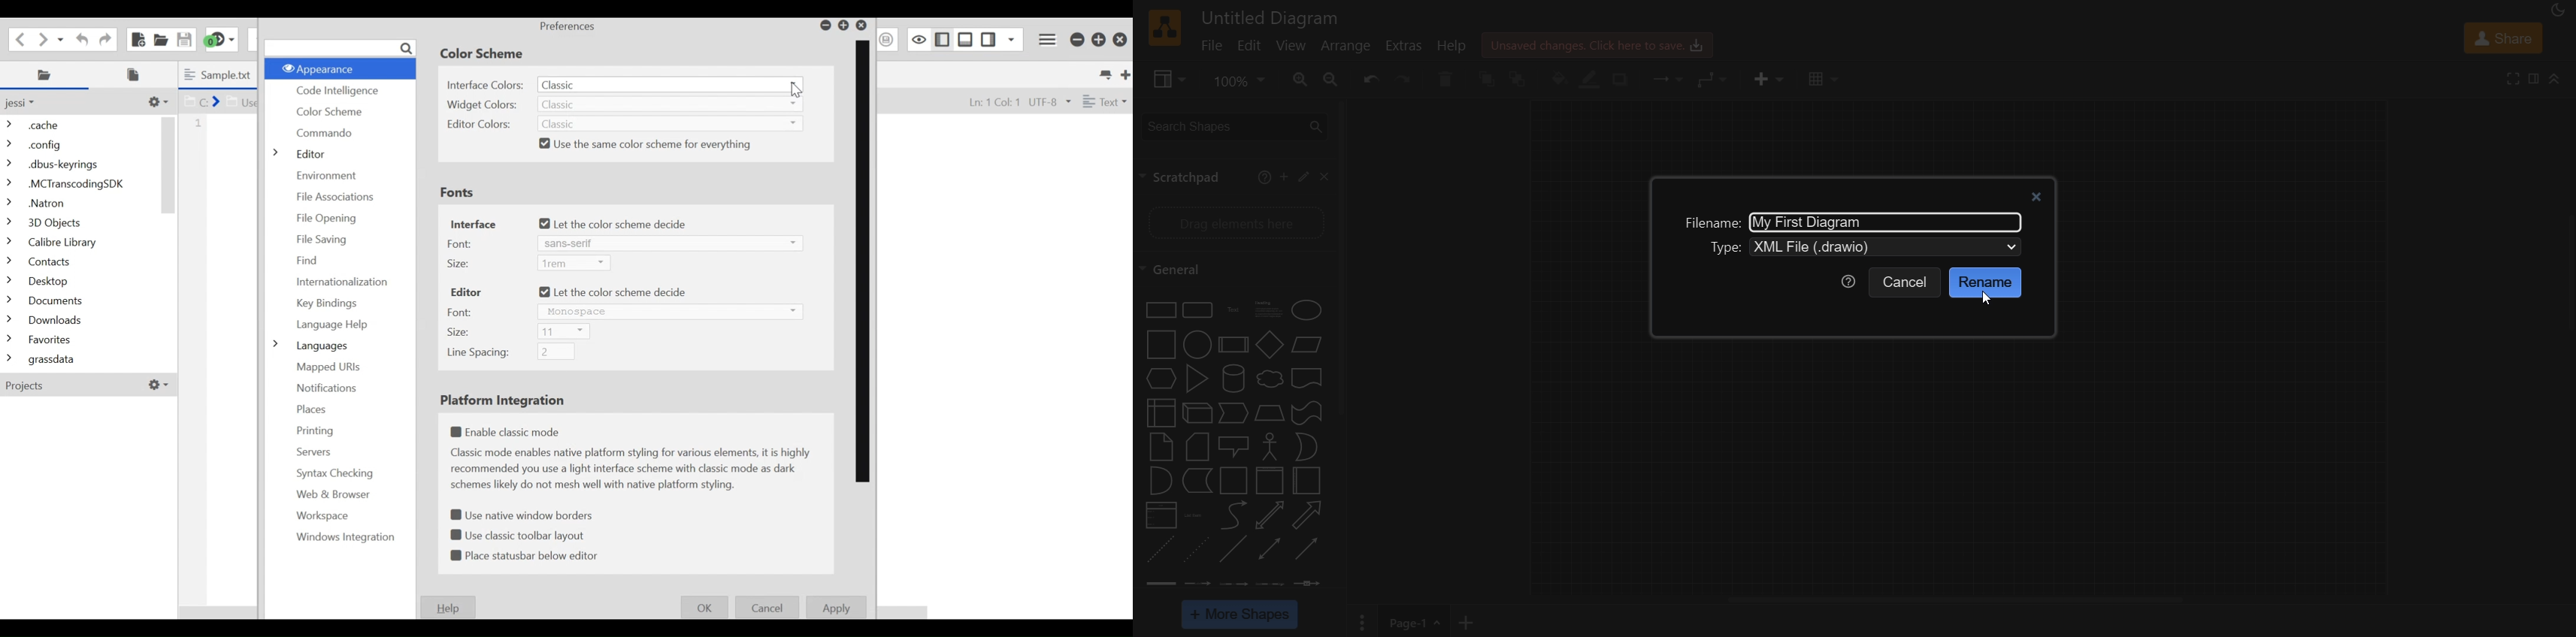  I want to click on title, so click(1275, 16).